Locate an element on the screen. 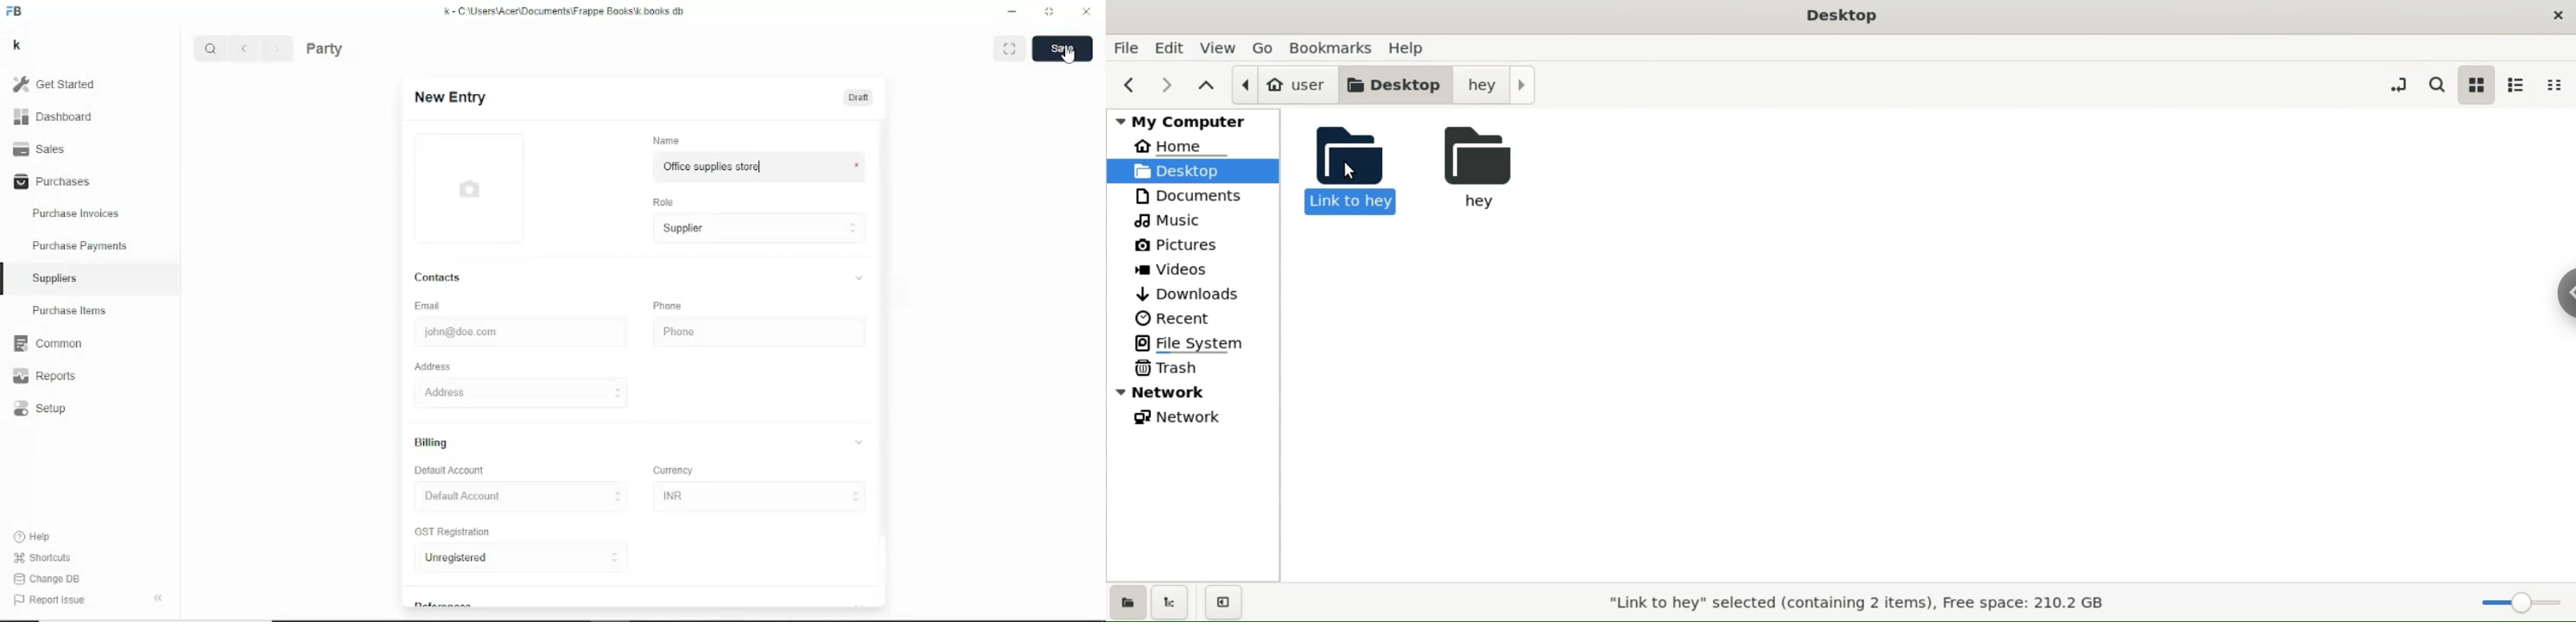 The image size is (2576, 644). john@doe.com is located at coordinates (499, 334).